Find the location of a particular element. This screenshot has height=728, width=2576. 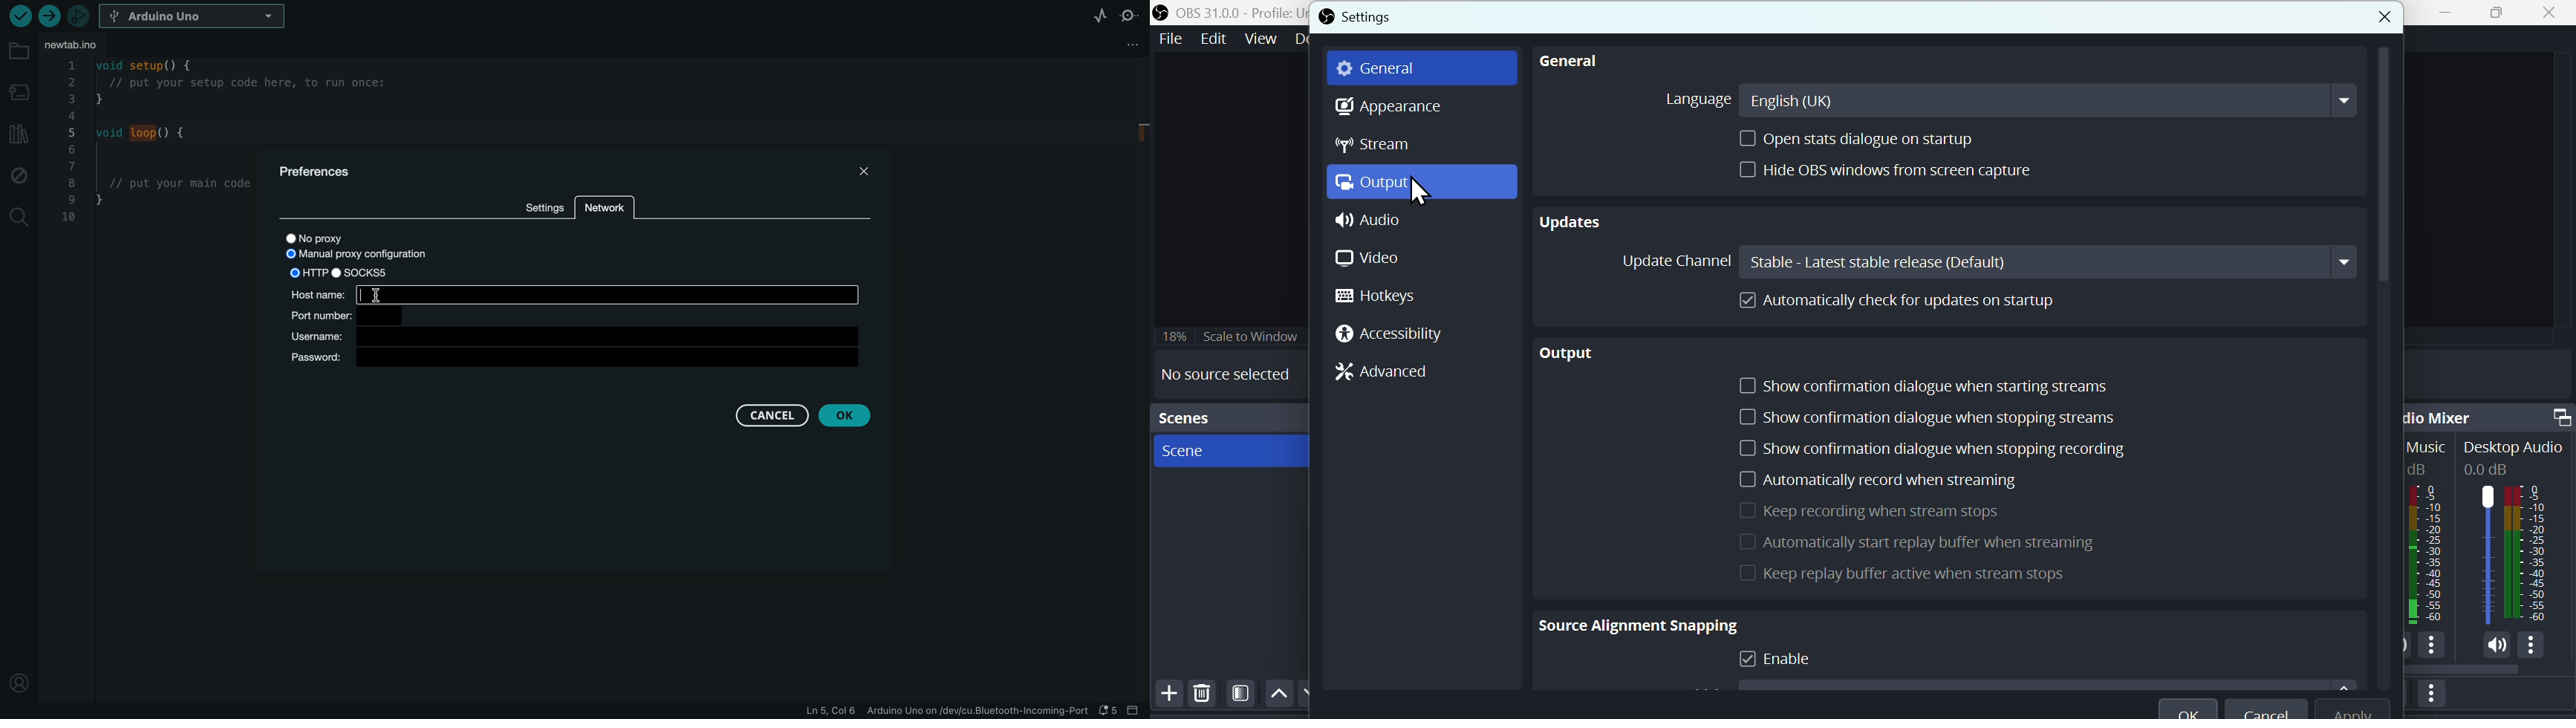

Delete is located at coordinates (1209, 699).